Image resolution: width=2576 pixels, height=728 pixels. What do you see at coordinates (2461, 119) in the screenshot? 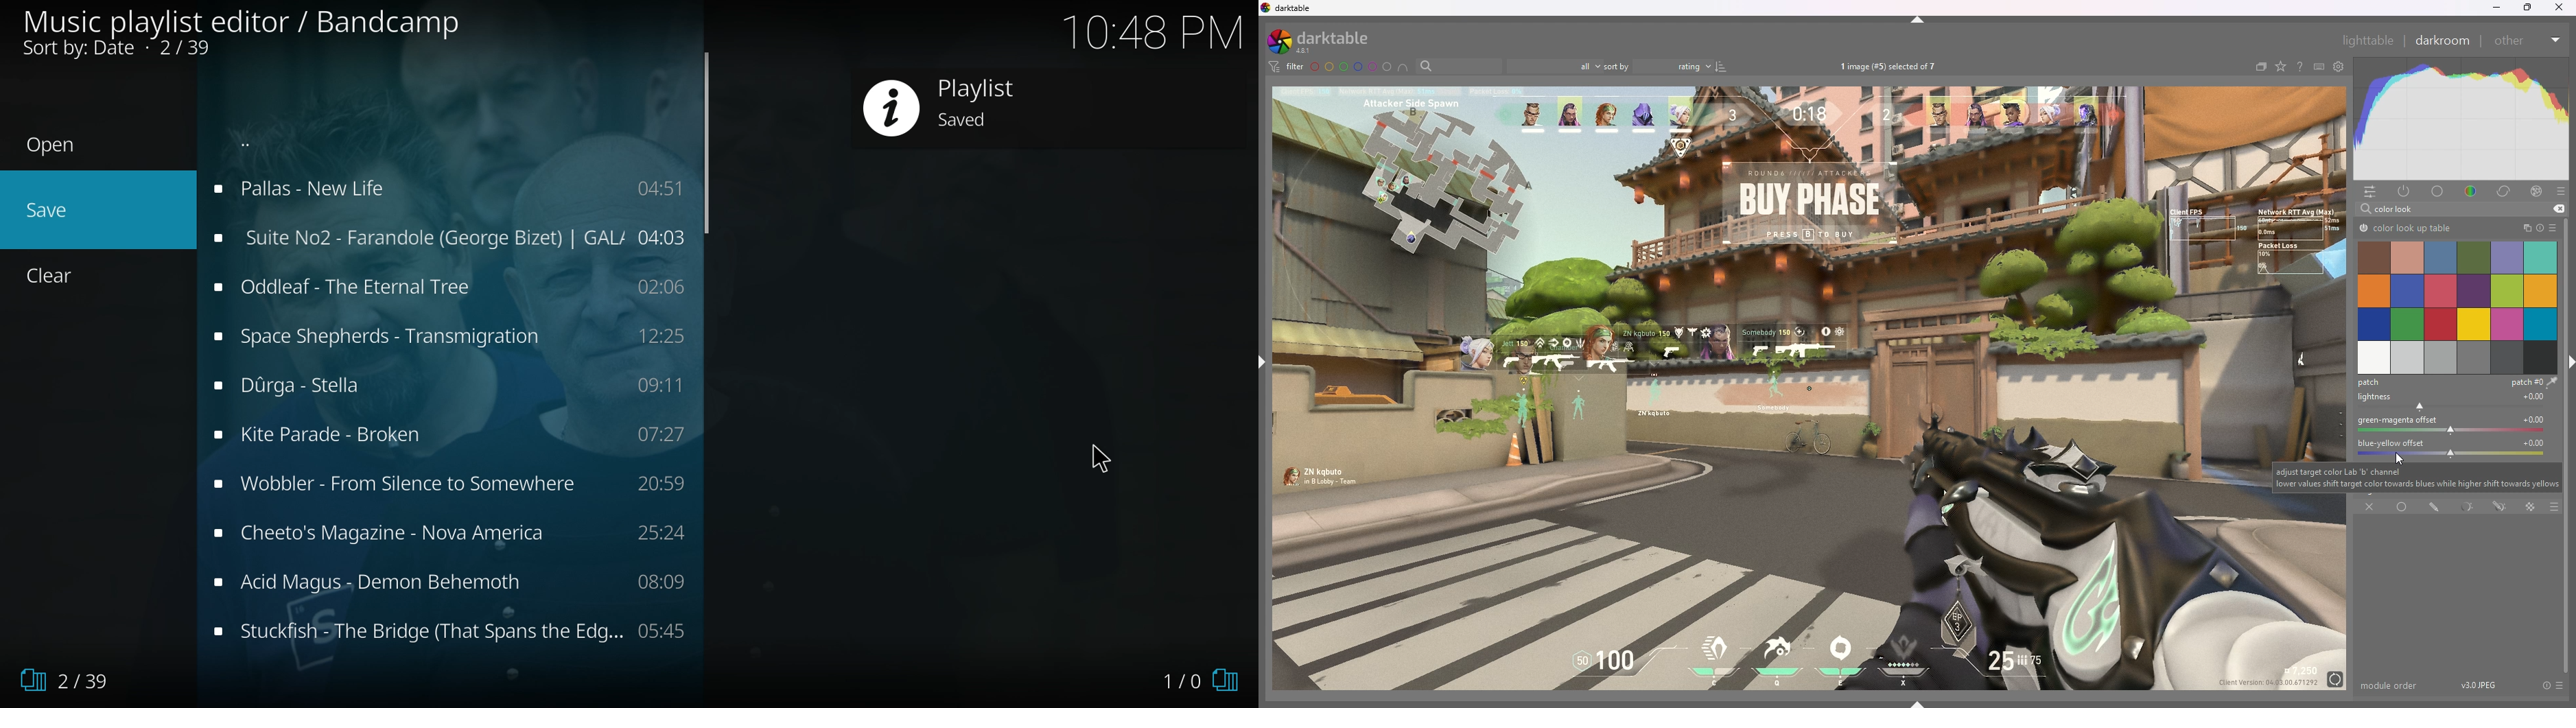
I see `heat graph` at bounding box center [2461, 119].